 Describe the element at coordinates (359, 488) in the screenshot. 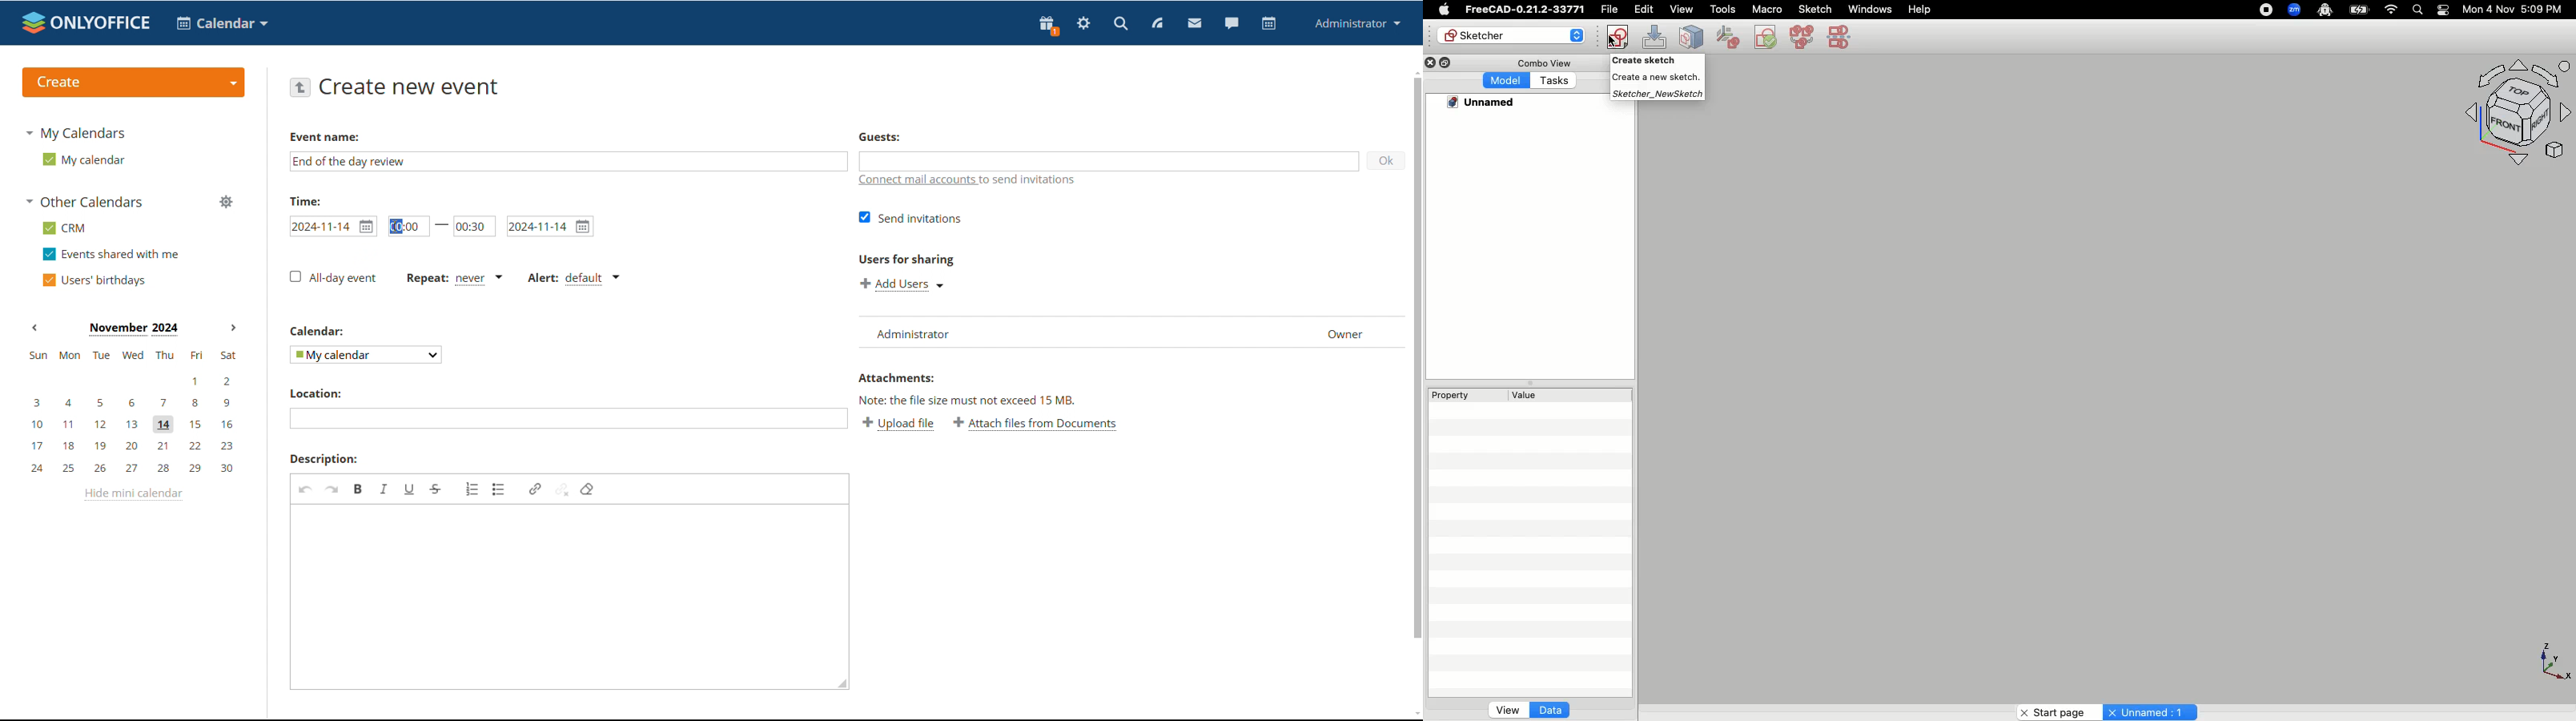

I see `bold` at that location.